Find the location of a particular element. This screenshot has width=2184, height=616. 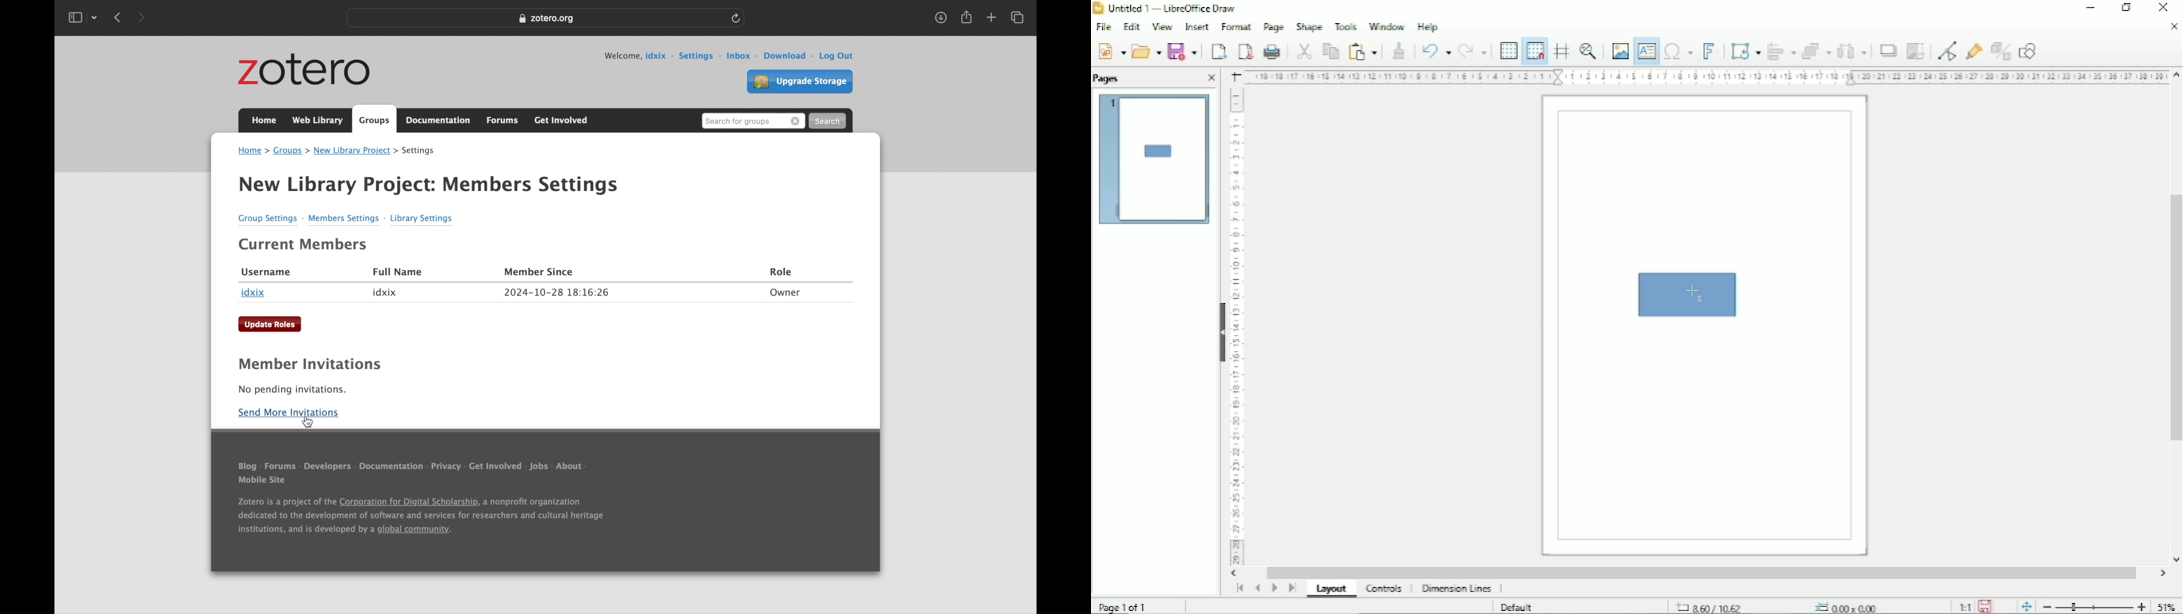

user id is located at coordinates (659, 55).